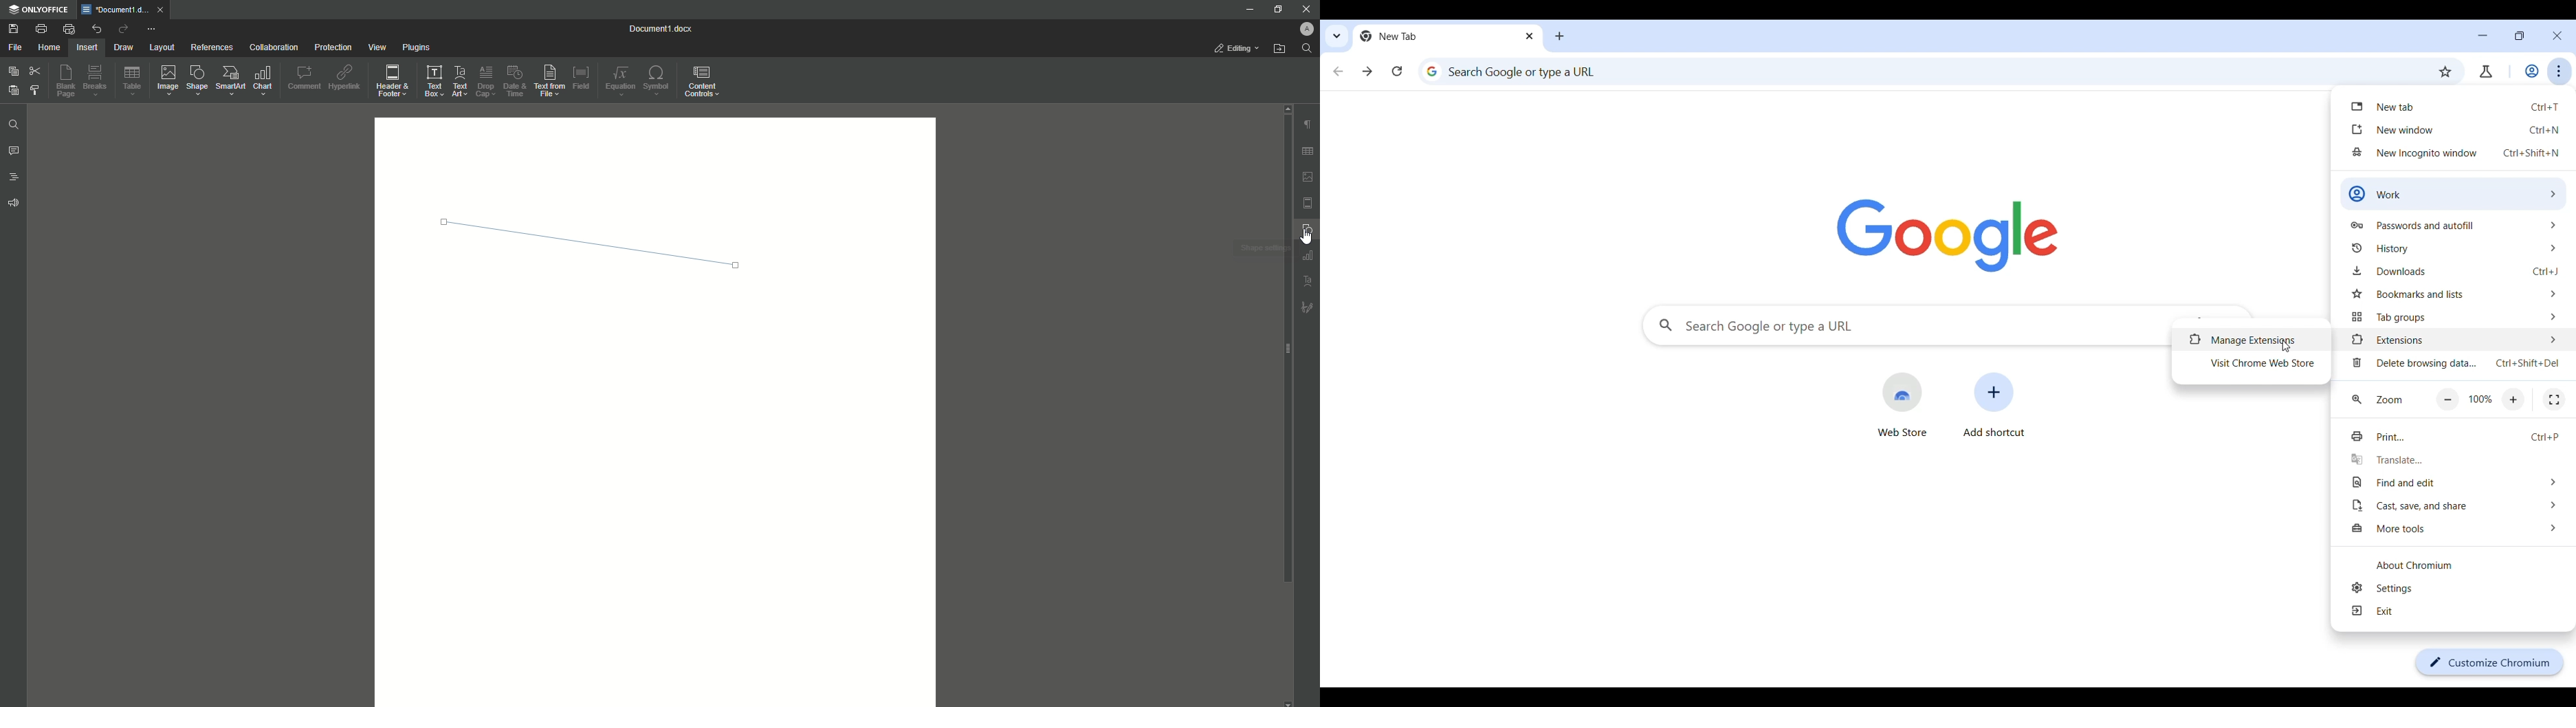 This screenshot has height=728, width=2576. What do you see at coordinates (518, 81) in the screenshot?
I see `Date and Time` at bounding box center [518, 81].